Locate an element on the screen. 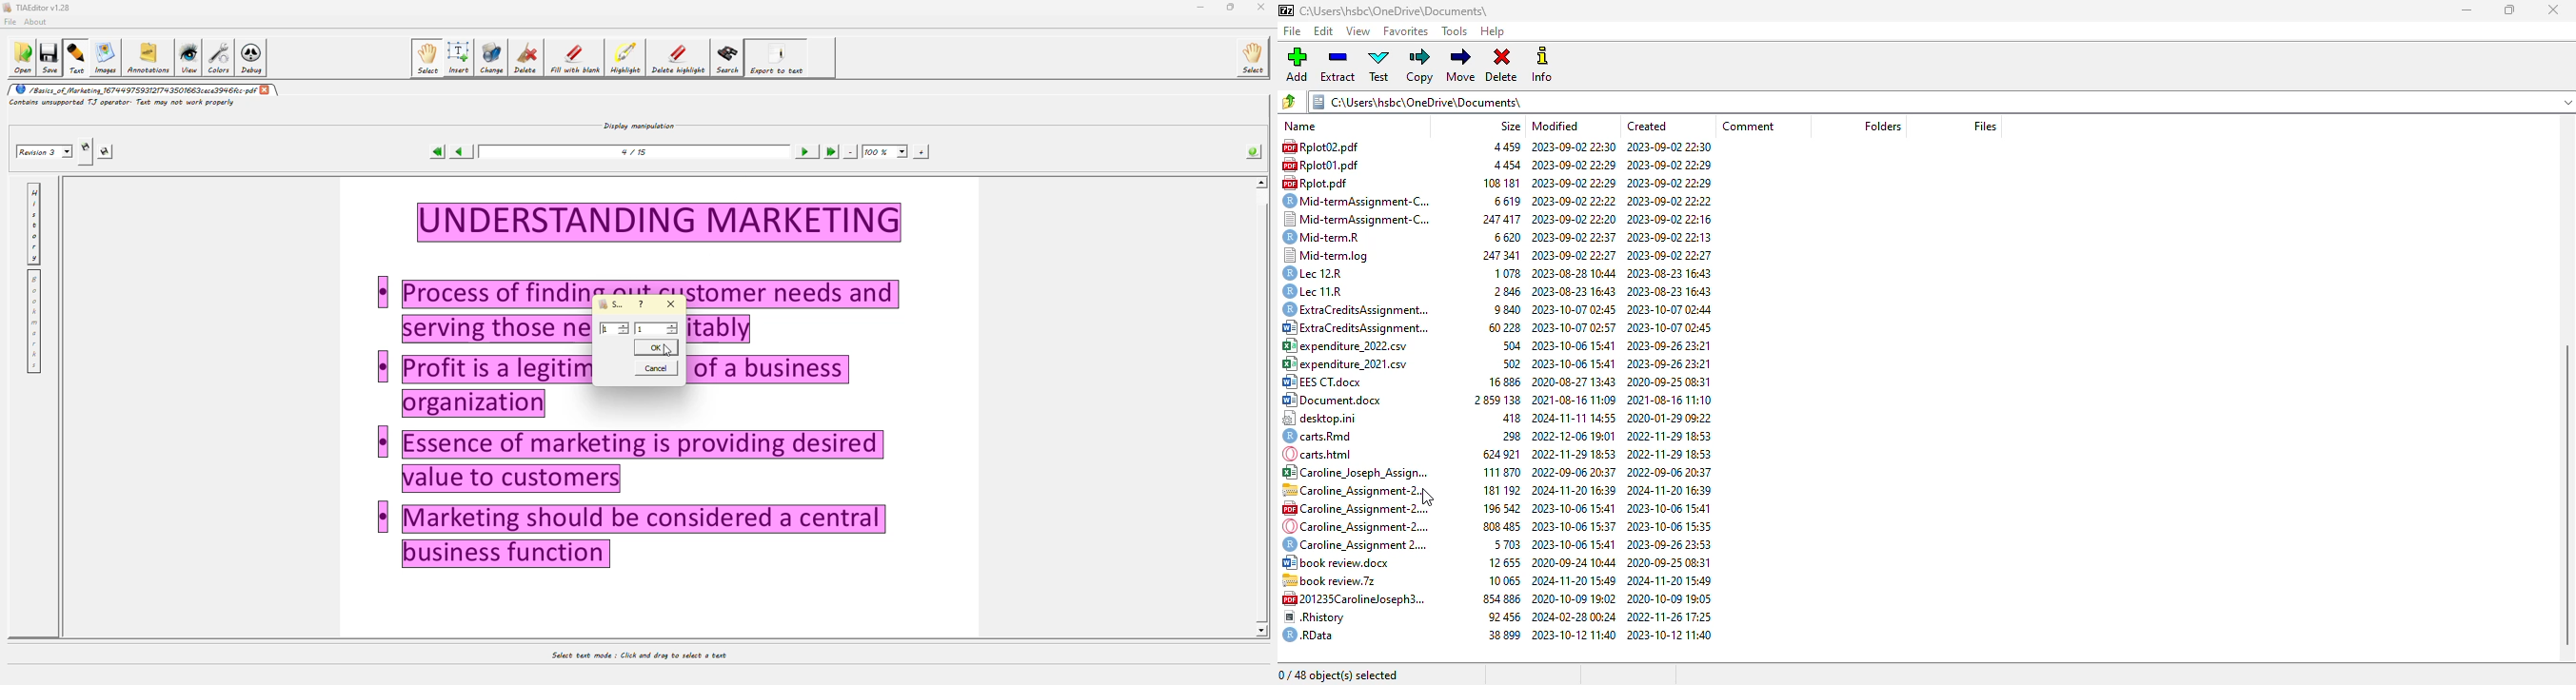 The width and height of the screenshot is (2576, 700).  Caroline Assianment-2. is located at coordinates (1354, 525).